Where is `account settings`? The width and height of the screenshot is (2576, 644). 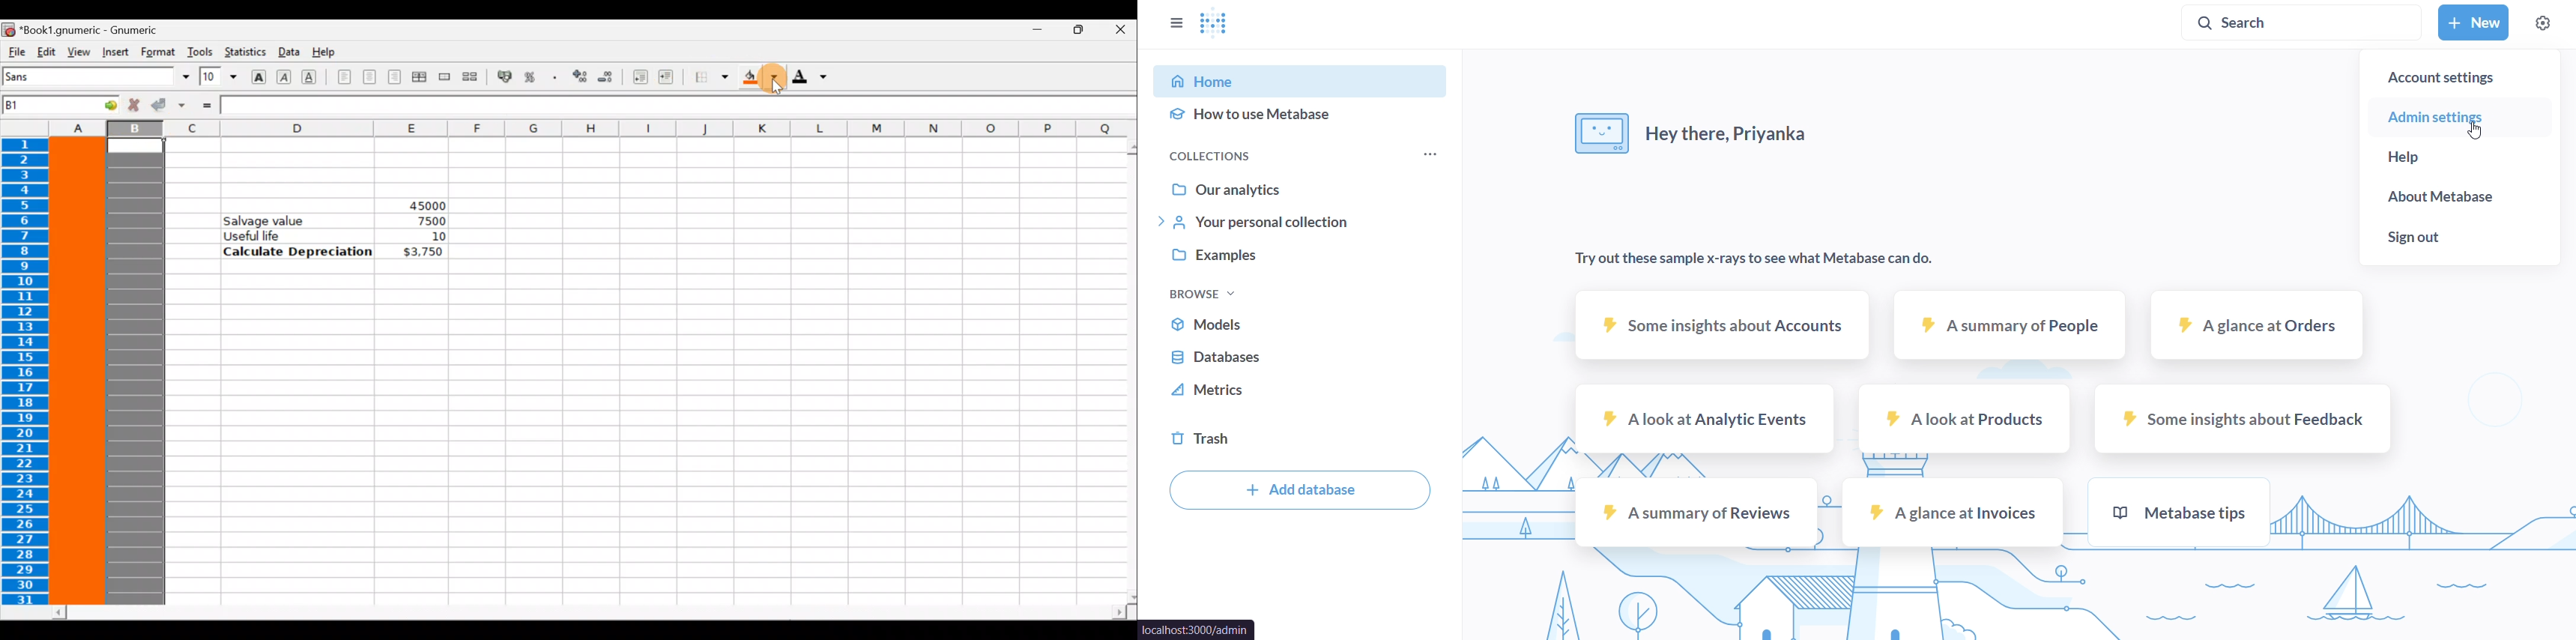
account settings is located at coordinates (2457, 73).